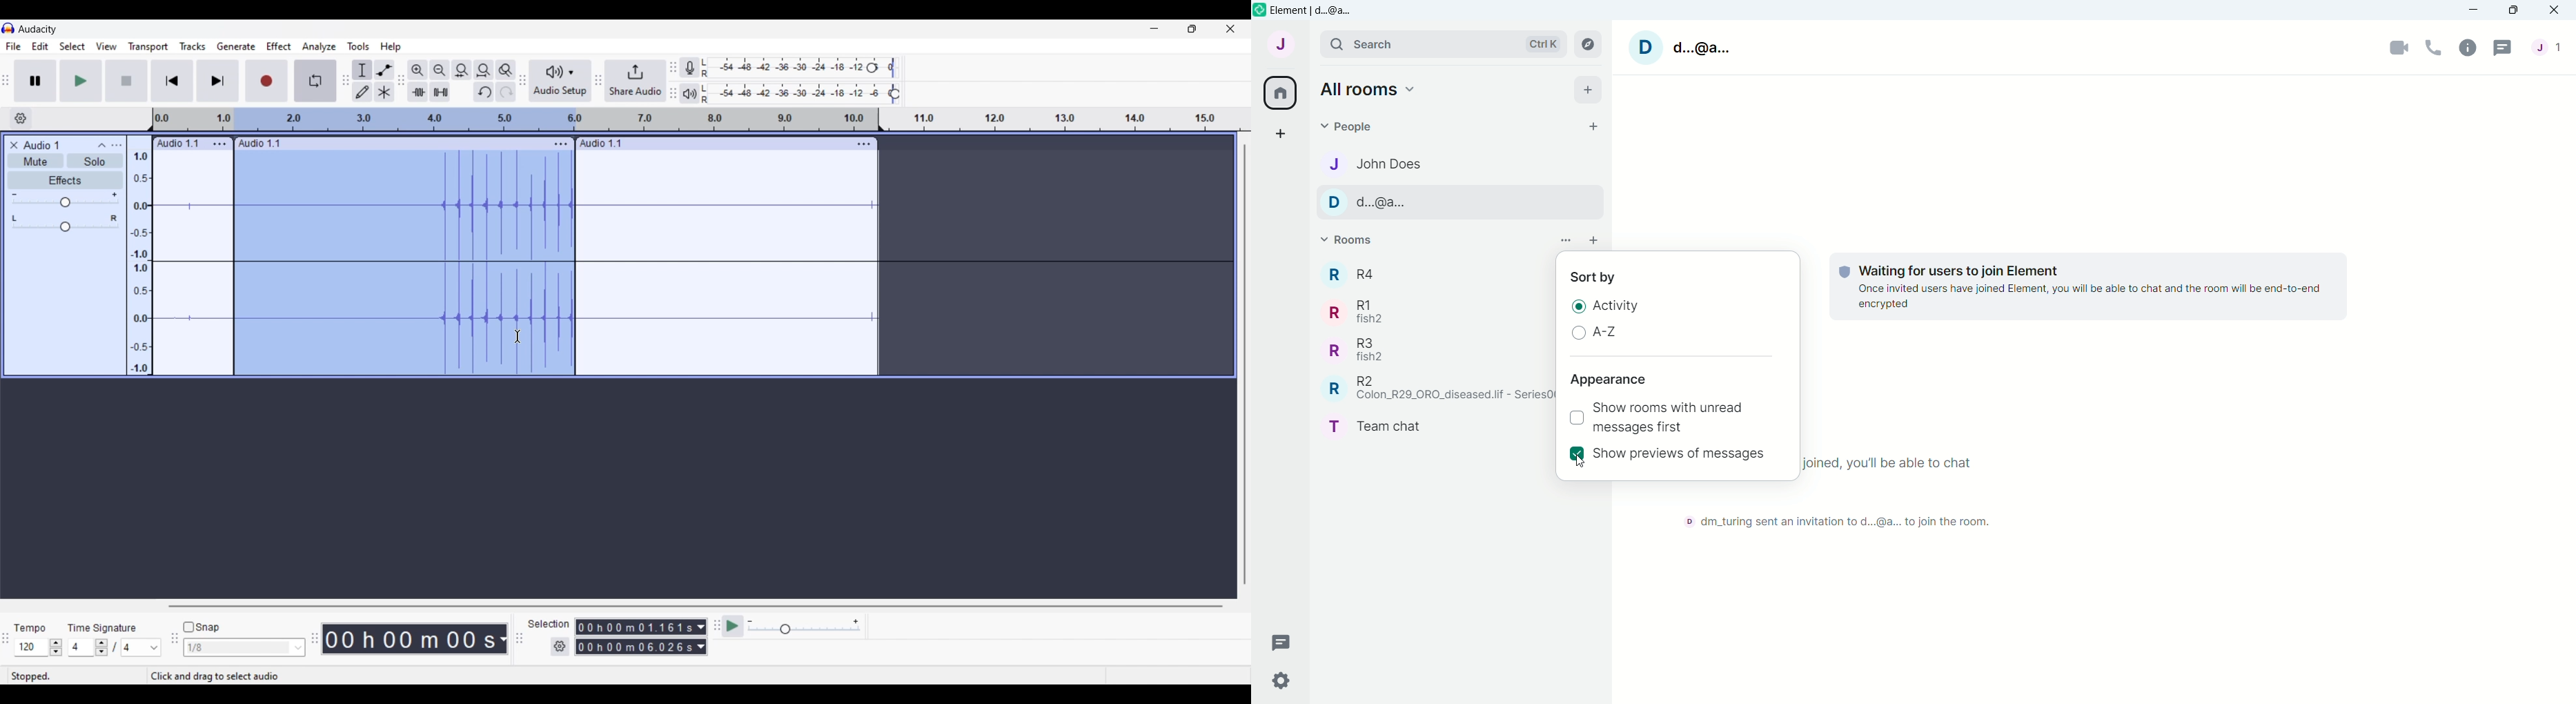 The height and width of the screenshot is (728, 2576). What do you see at coordinates (1580, 305) in the screenshot?
I see `Selected Radio Button` at bounding box center [1580, 305].